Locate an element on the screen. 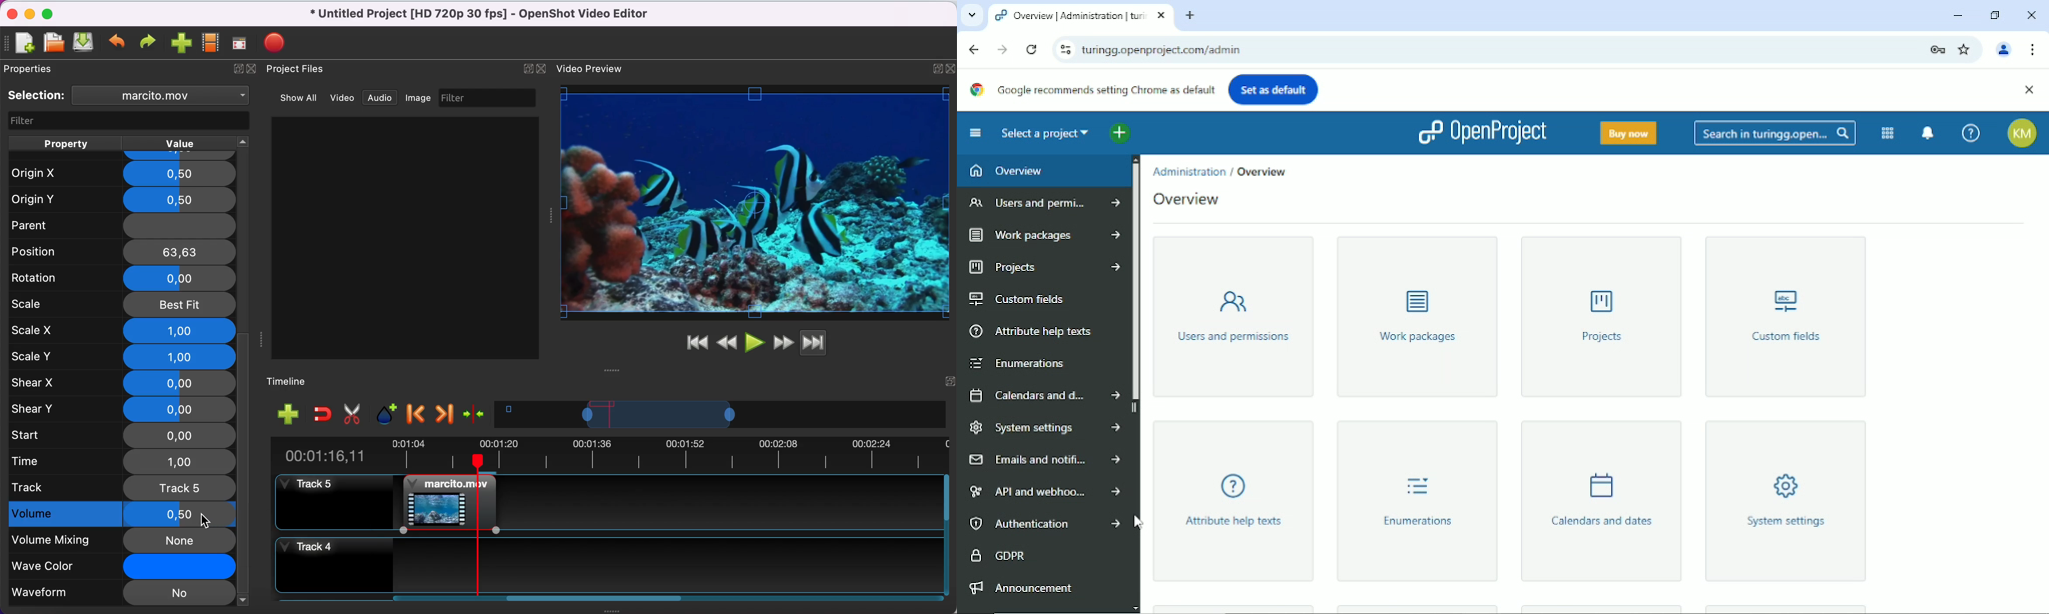 The image size is (2072, 616). Bookmark this tab is located at coordinates (1966, 49).